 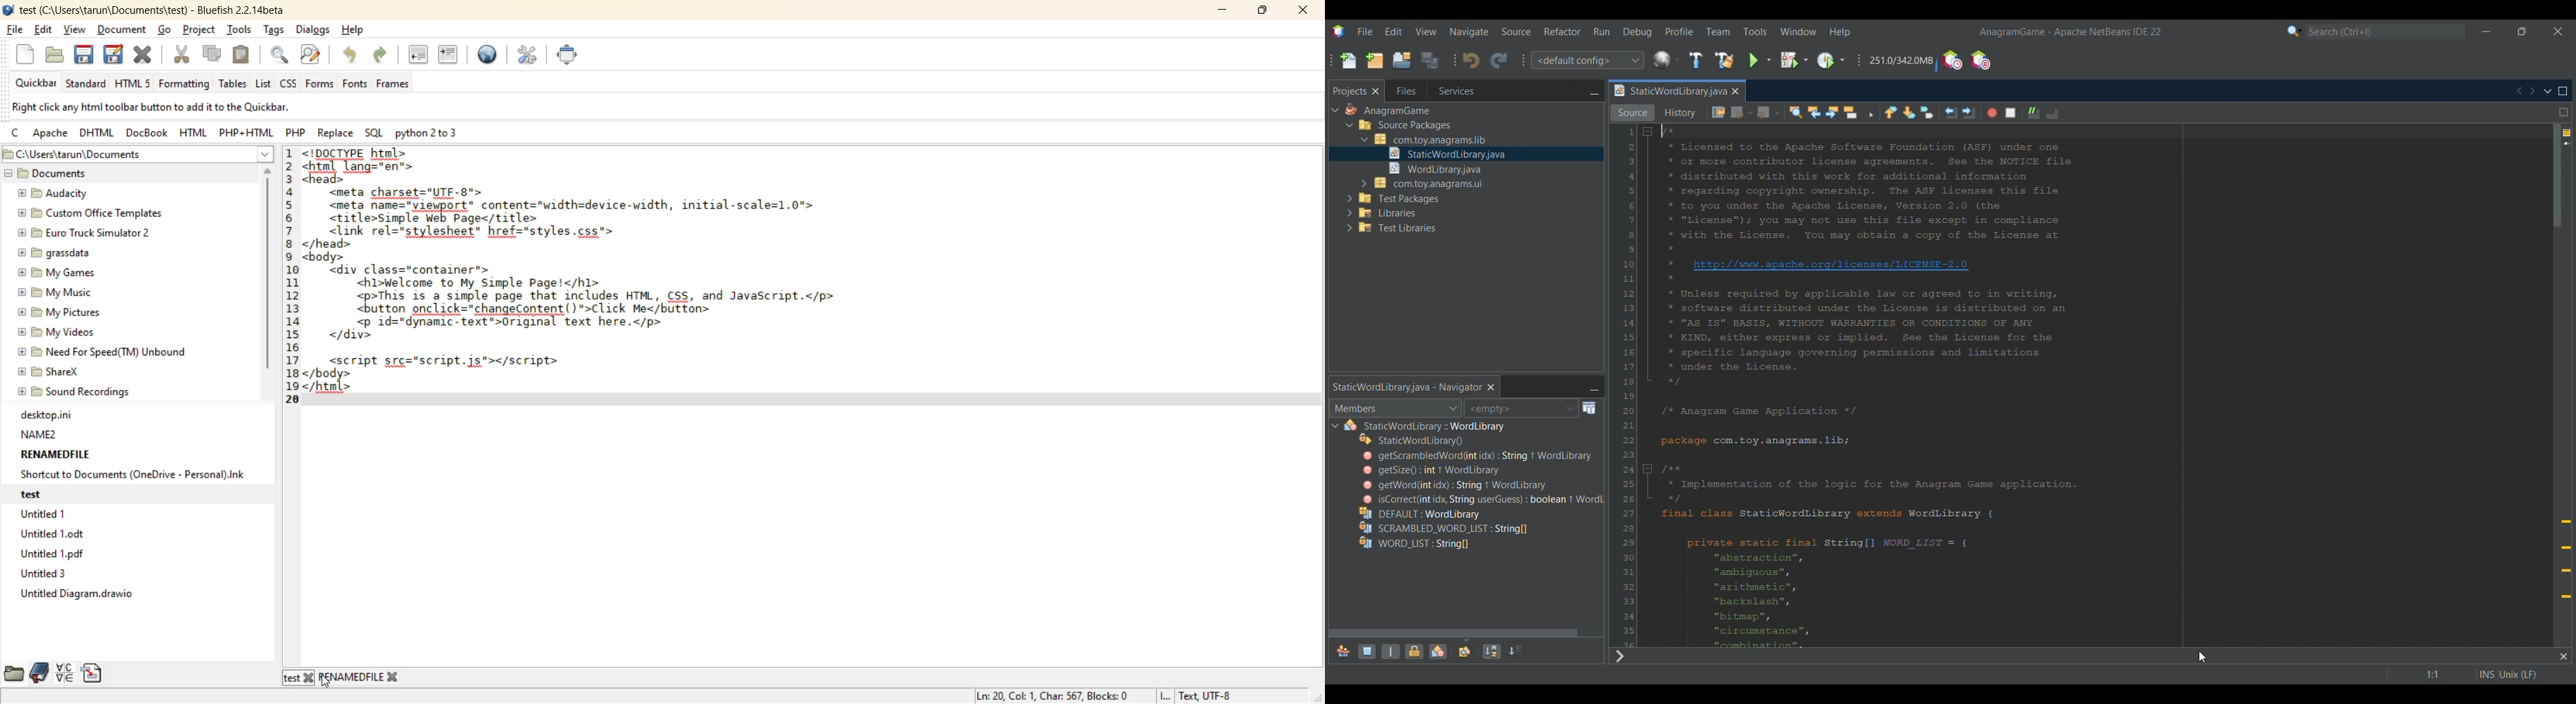 I want to click on My Videos, so click(x=52, y=331).